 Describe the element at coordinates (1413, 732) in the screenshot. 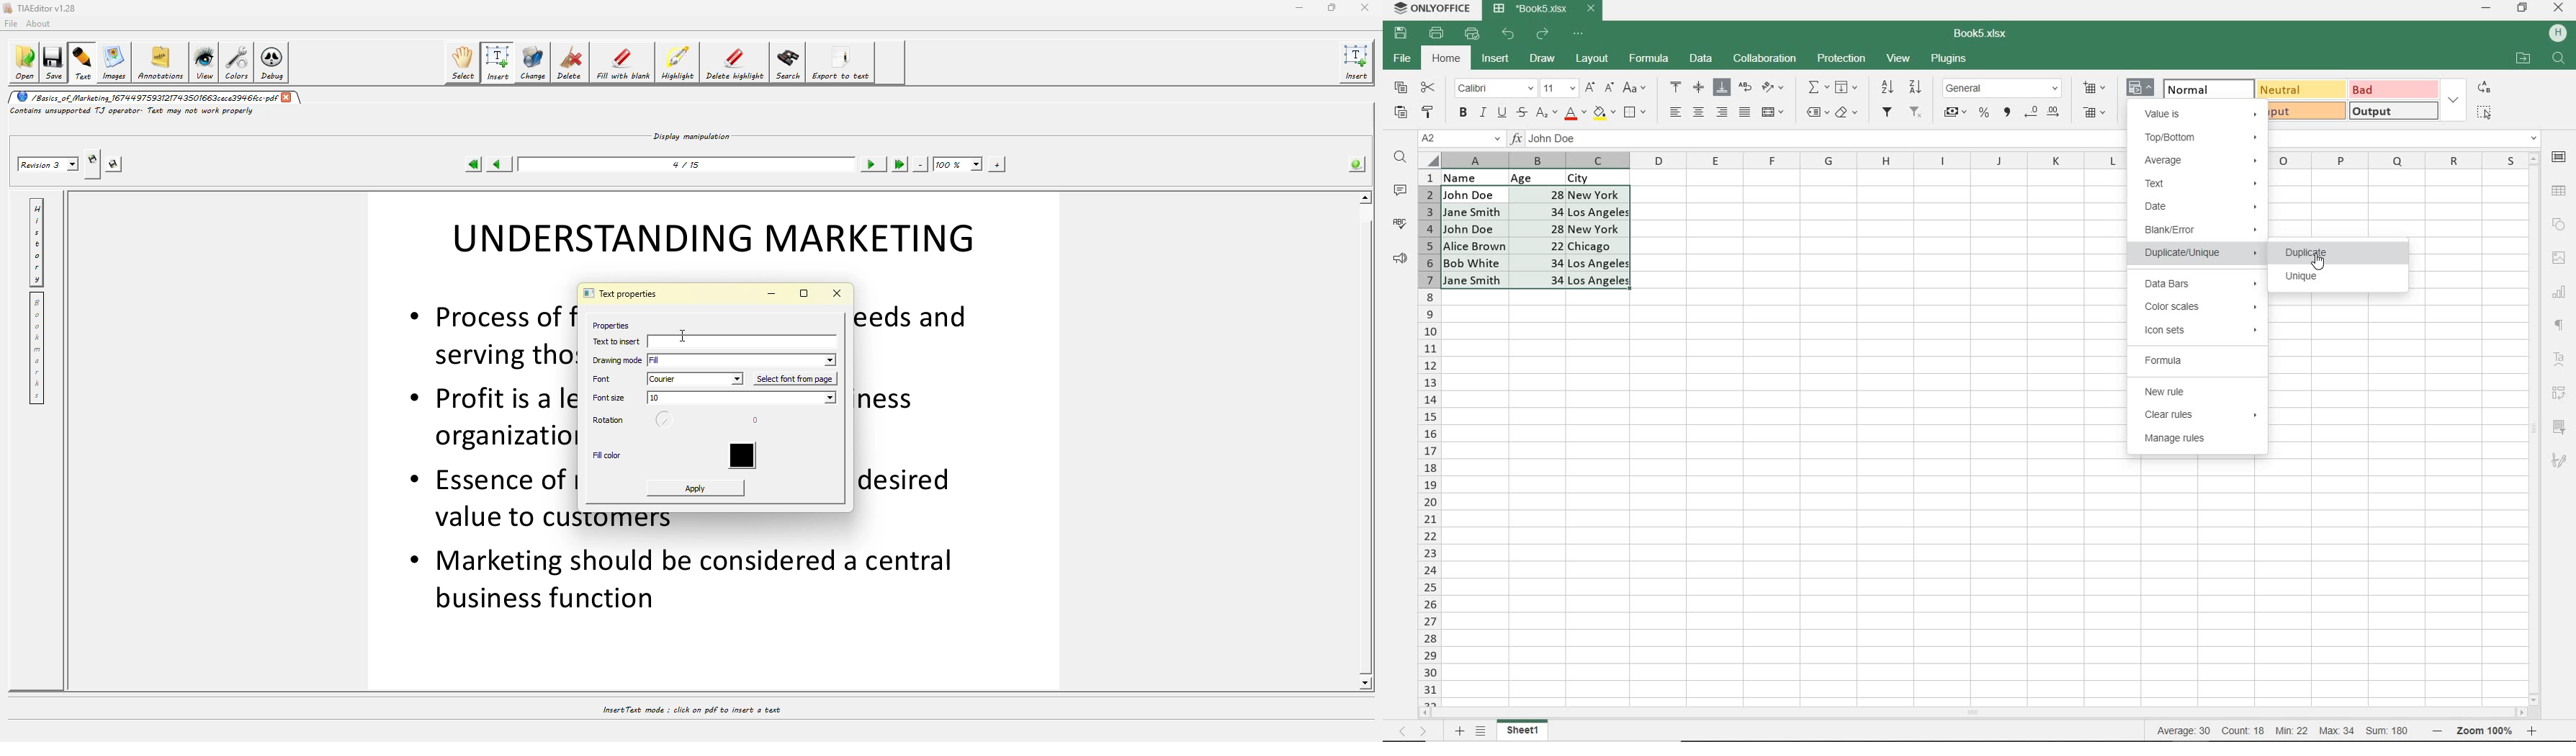

I see `MOVE SHEETS` at that location.